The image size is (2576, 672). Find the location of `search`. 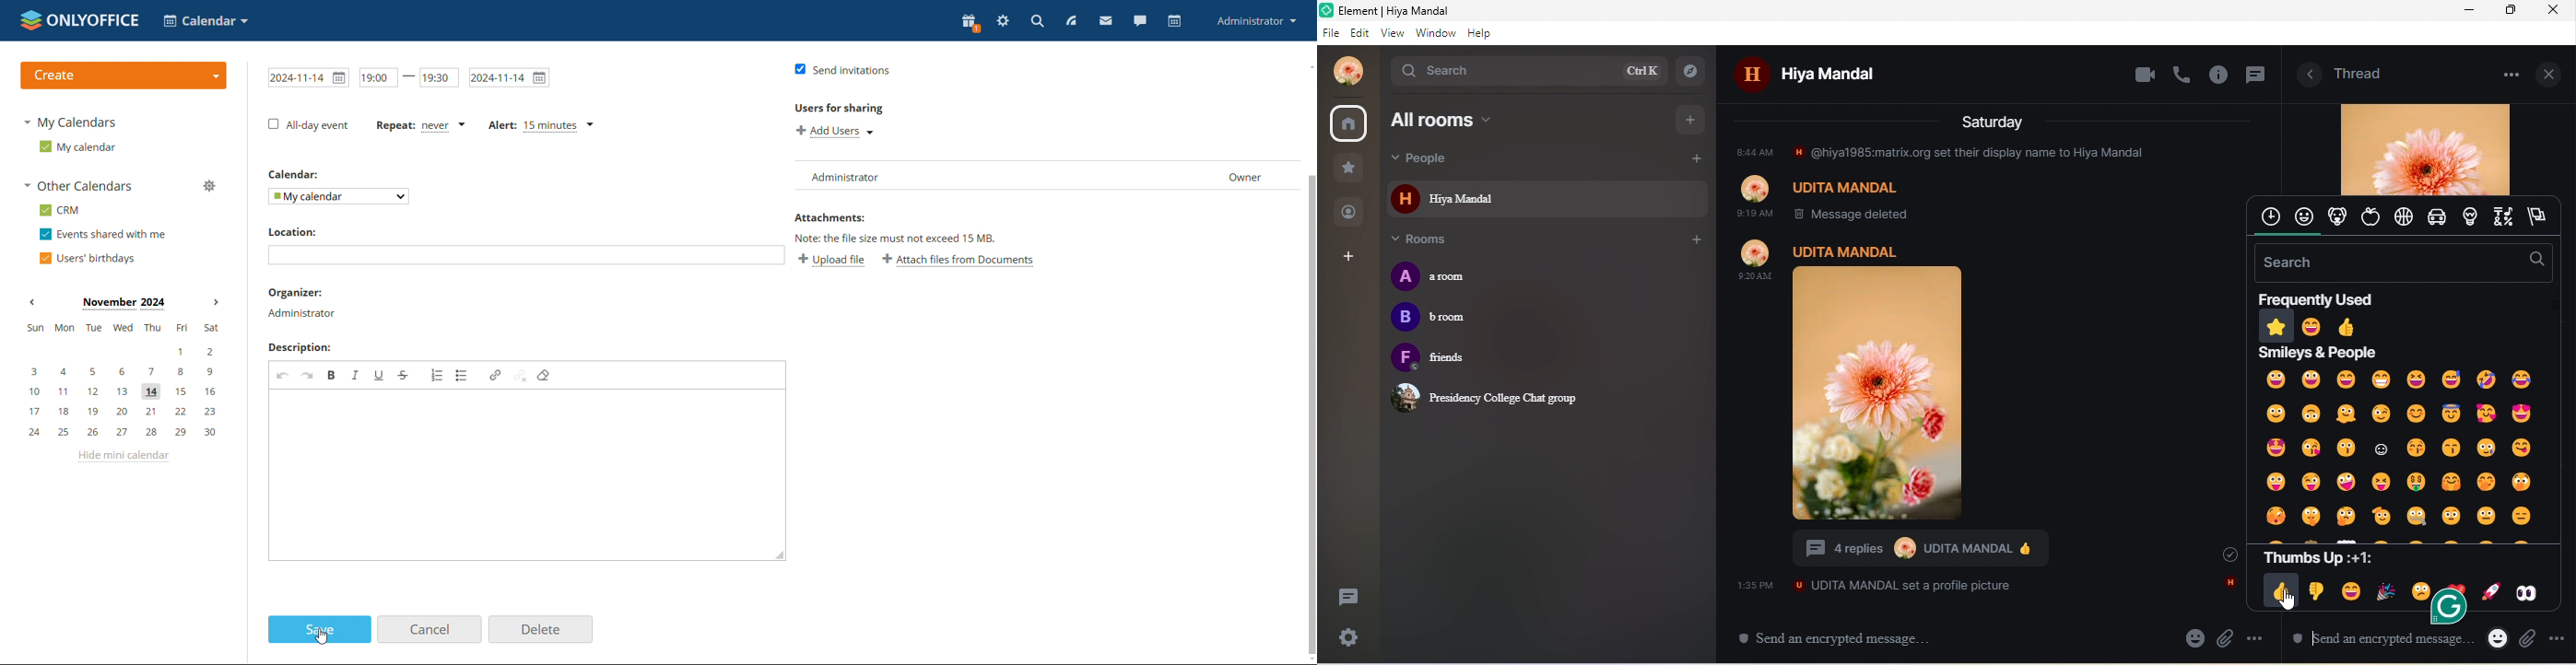

search is located at coordinates (1527, 70).